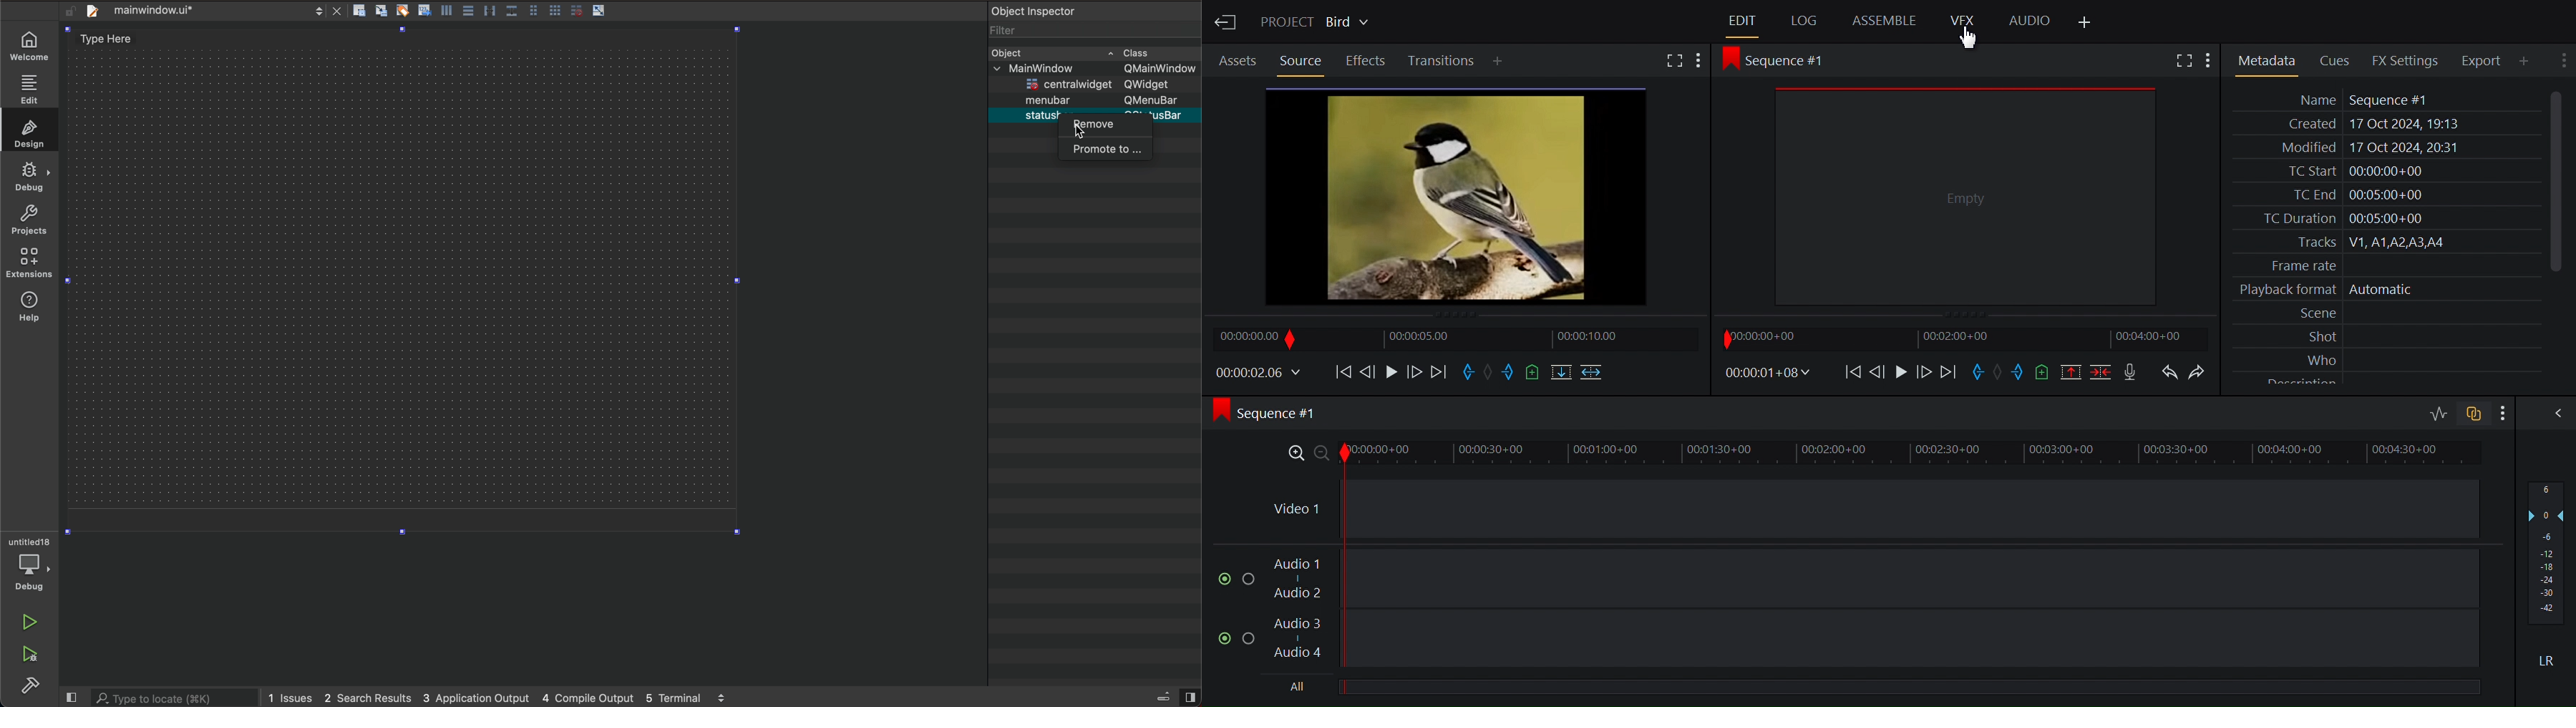 The height and width of the screenshot is (728, 2576). I want to click on Nudge one frame forward, so click(1925, 371).